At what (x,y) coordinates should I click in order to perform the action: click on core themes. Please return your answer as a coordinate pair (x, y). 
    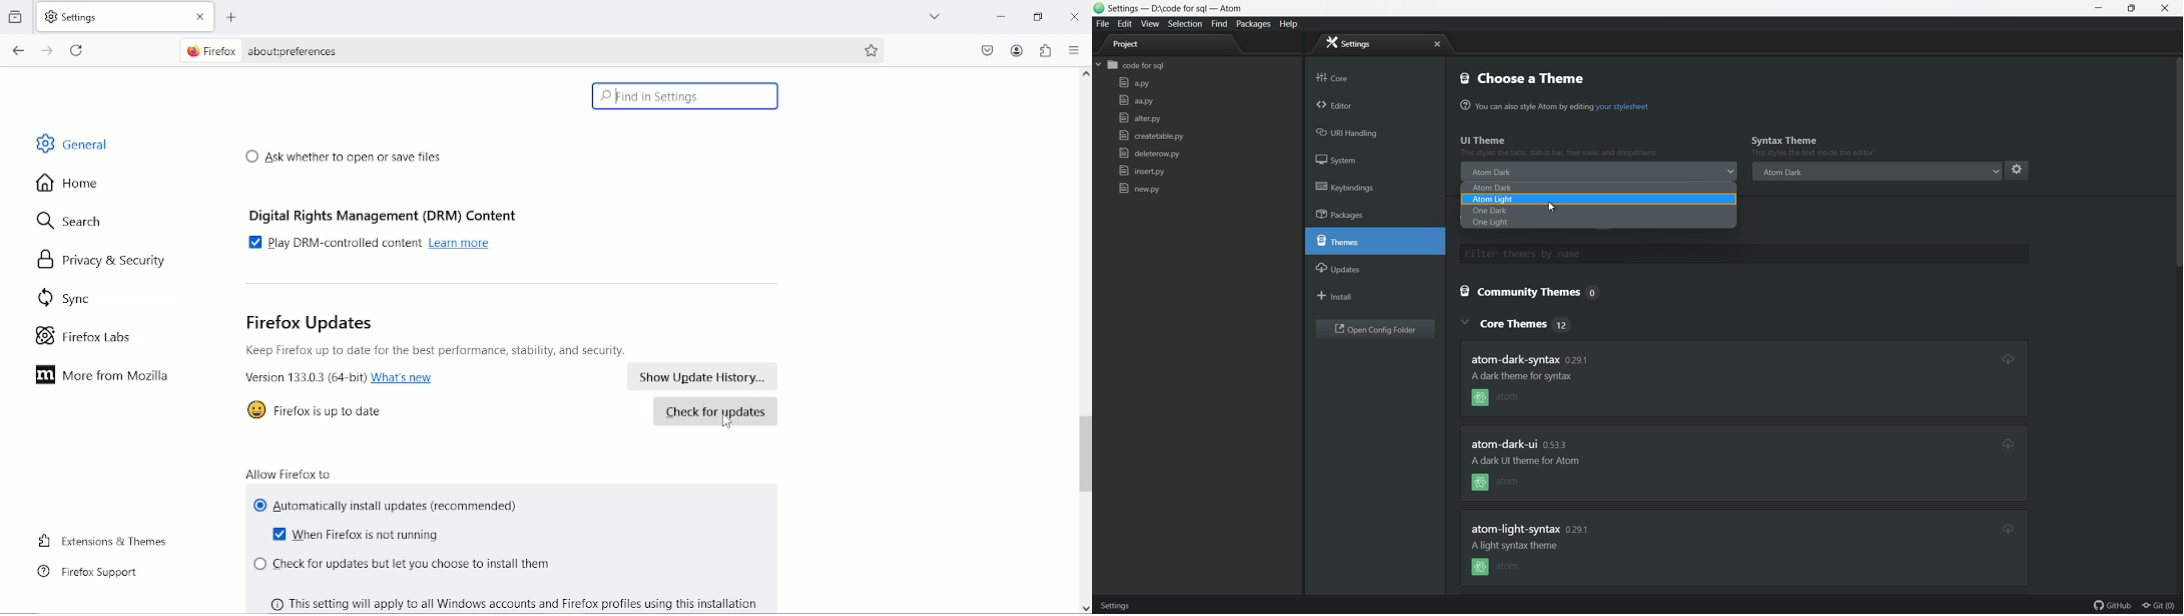
    Looking at the image, I should click on (1527, 323).